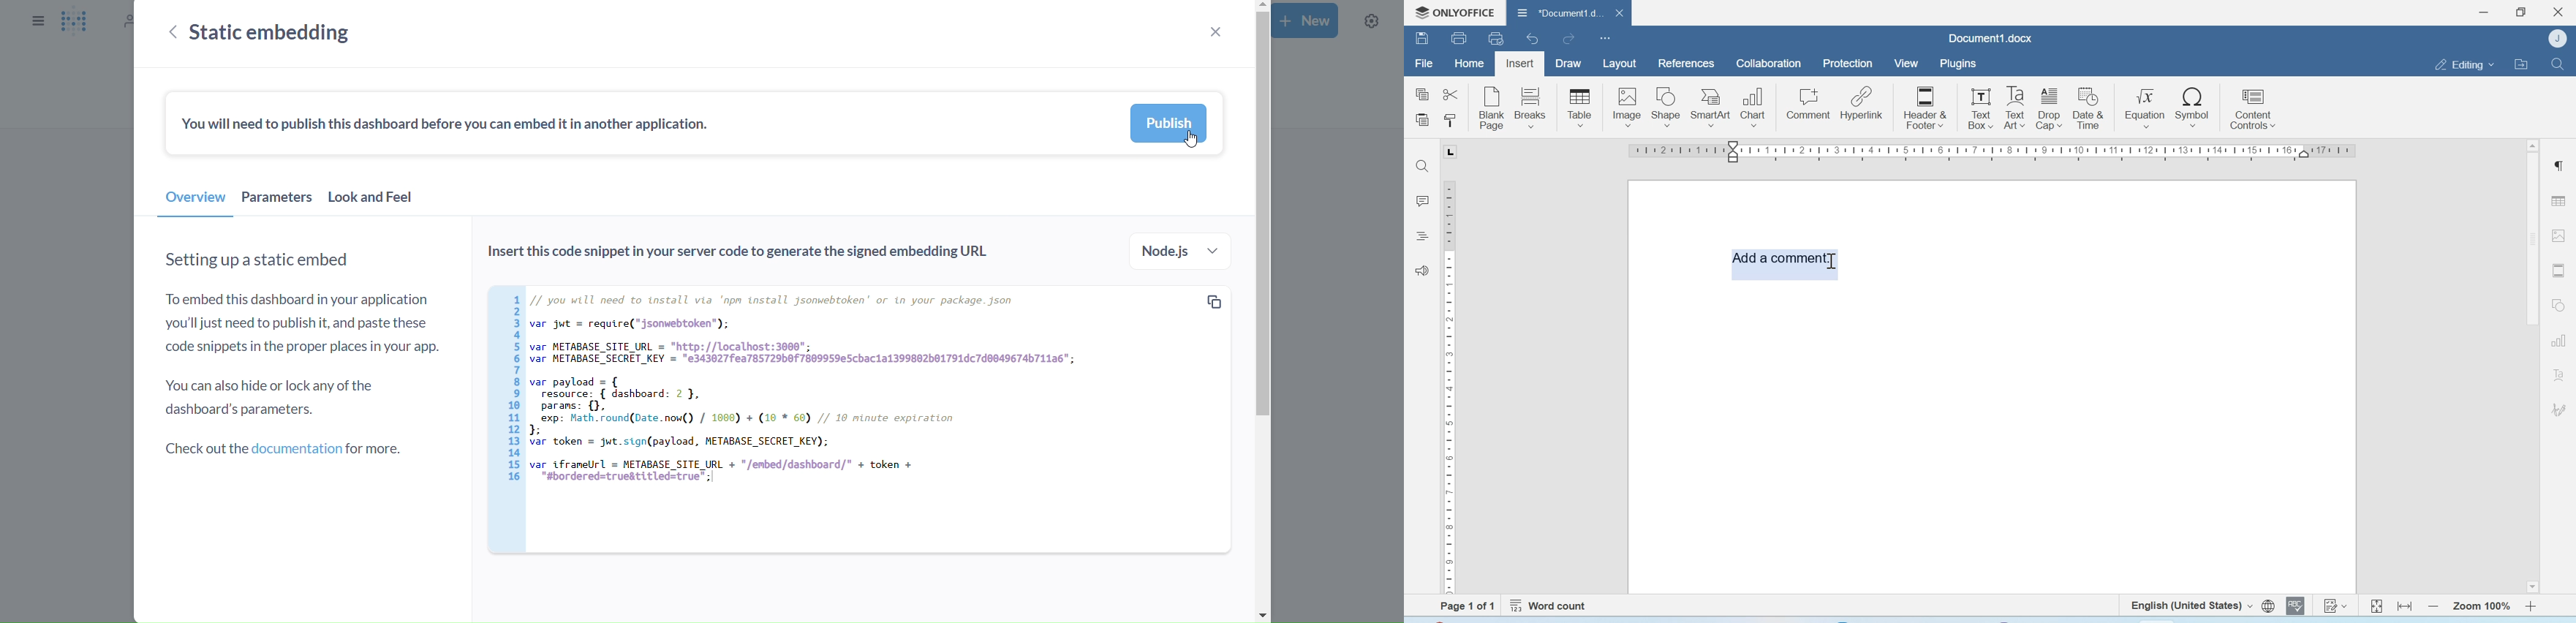 This screenshot has height=644, width=2576. What do you see at coordinates (1534, 38) in the screenshot?
I see `Undo` at bounding box center [1534, 38].